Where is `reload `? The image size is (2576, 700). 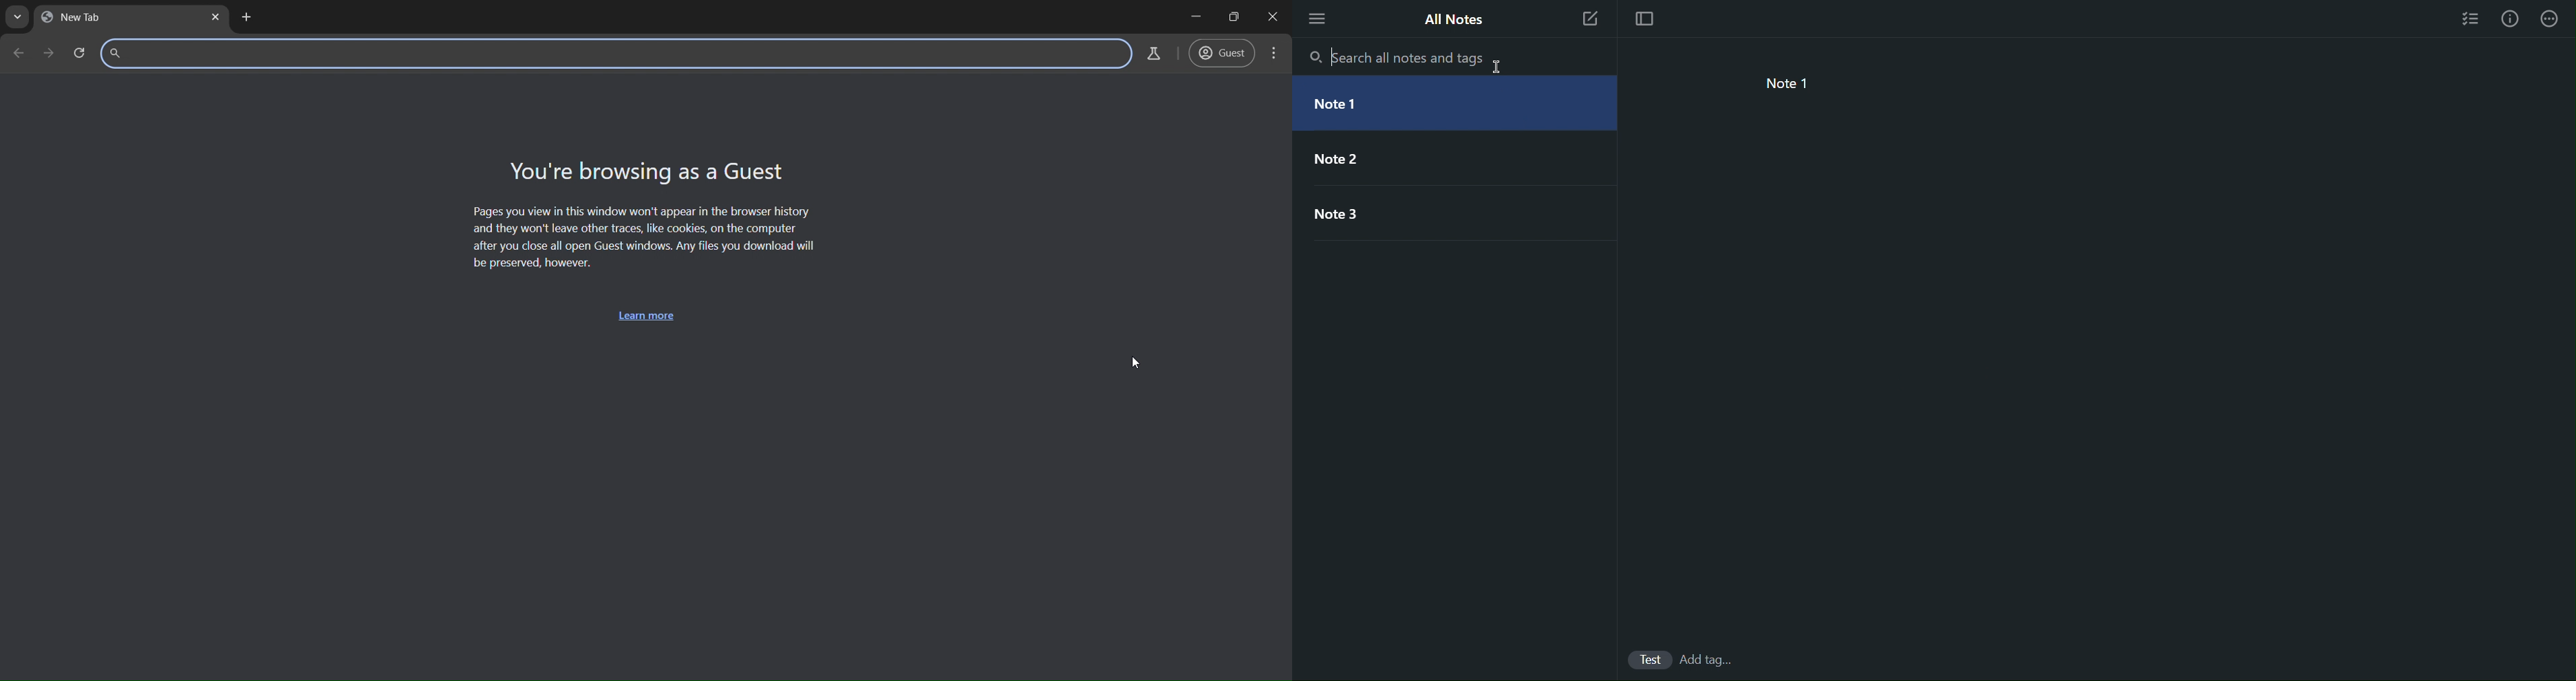
reload  is located at coordinates (46, 52).